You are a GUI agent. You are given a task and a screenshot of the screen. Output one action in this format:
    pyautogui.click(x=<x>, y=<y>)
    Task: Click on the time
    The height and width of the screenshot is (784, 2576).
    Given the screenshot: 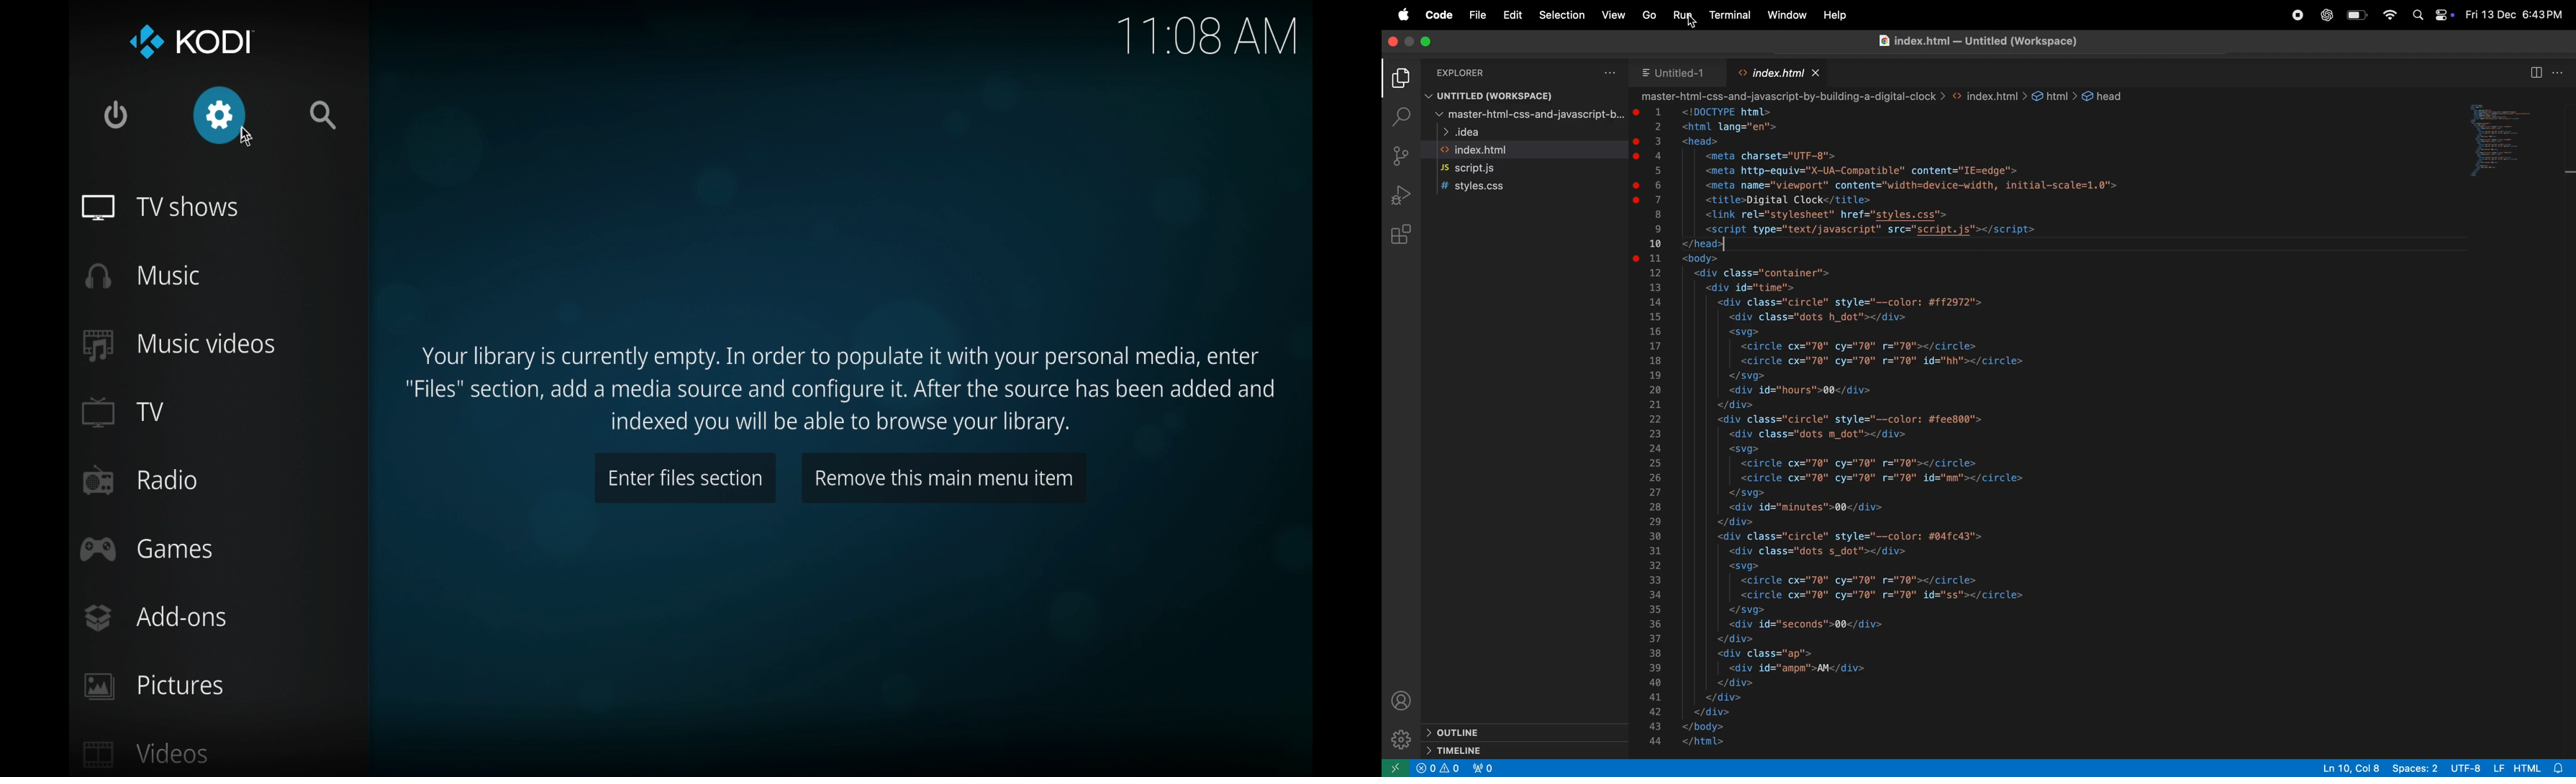 What is the action you would take?
    pyautogui.click(x=1208, y=37)
    